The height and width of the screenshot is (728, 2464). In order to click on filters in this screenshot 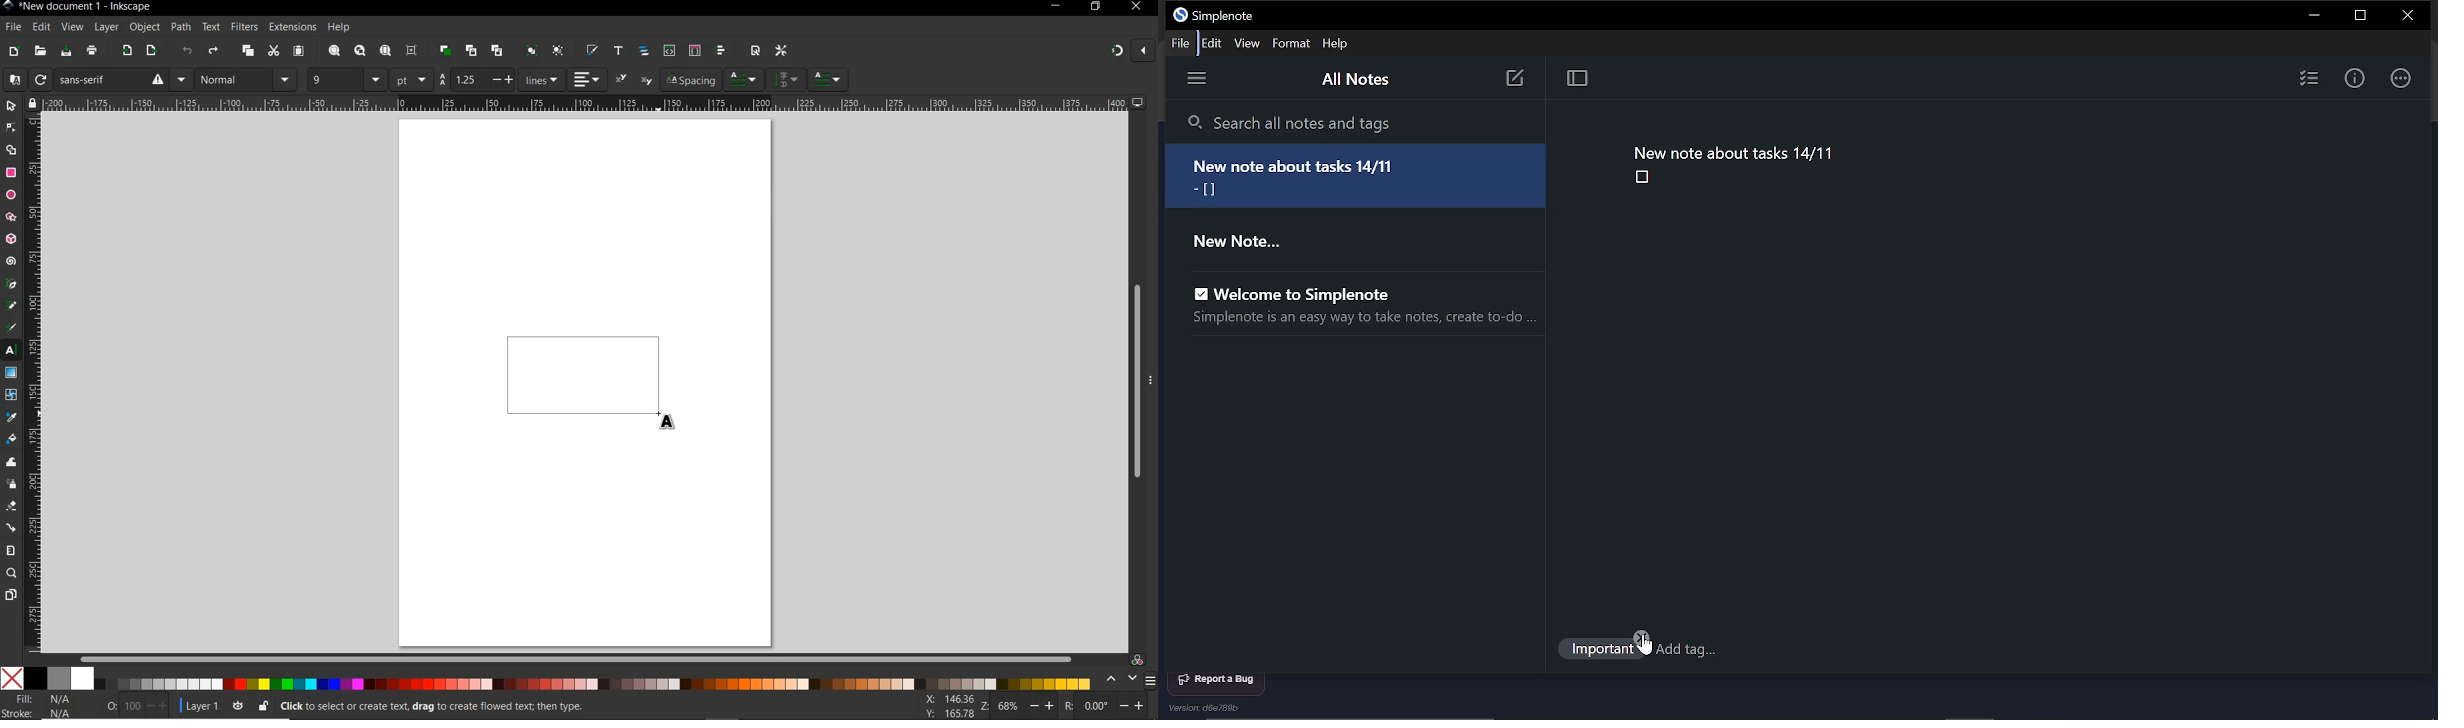, I will do `click(243, 27)`.